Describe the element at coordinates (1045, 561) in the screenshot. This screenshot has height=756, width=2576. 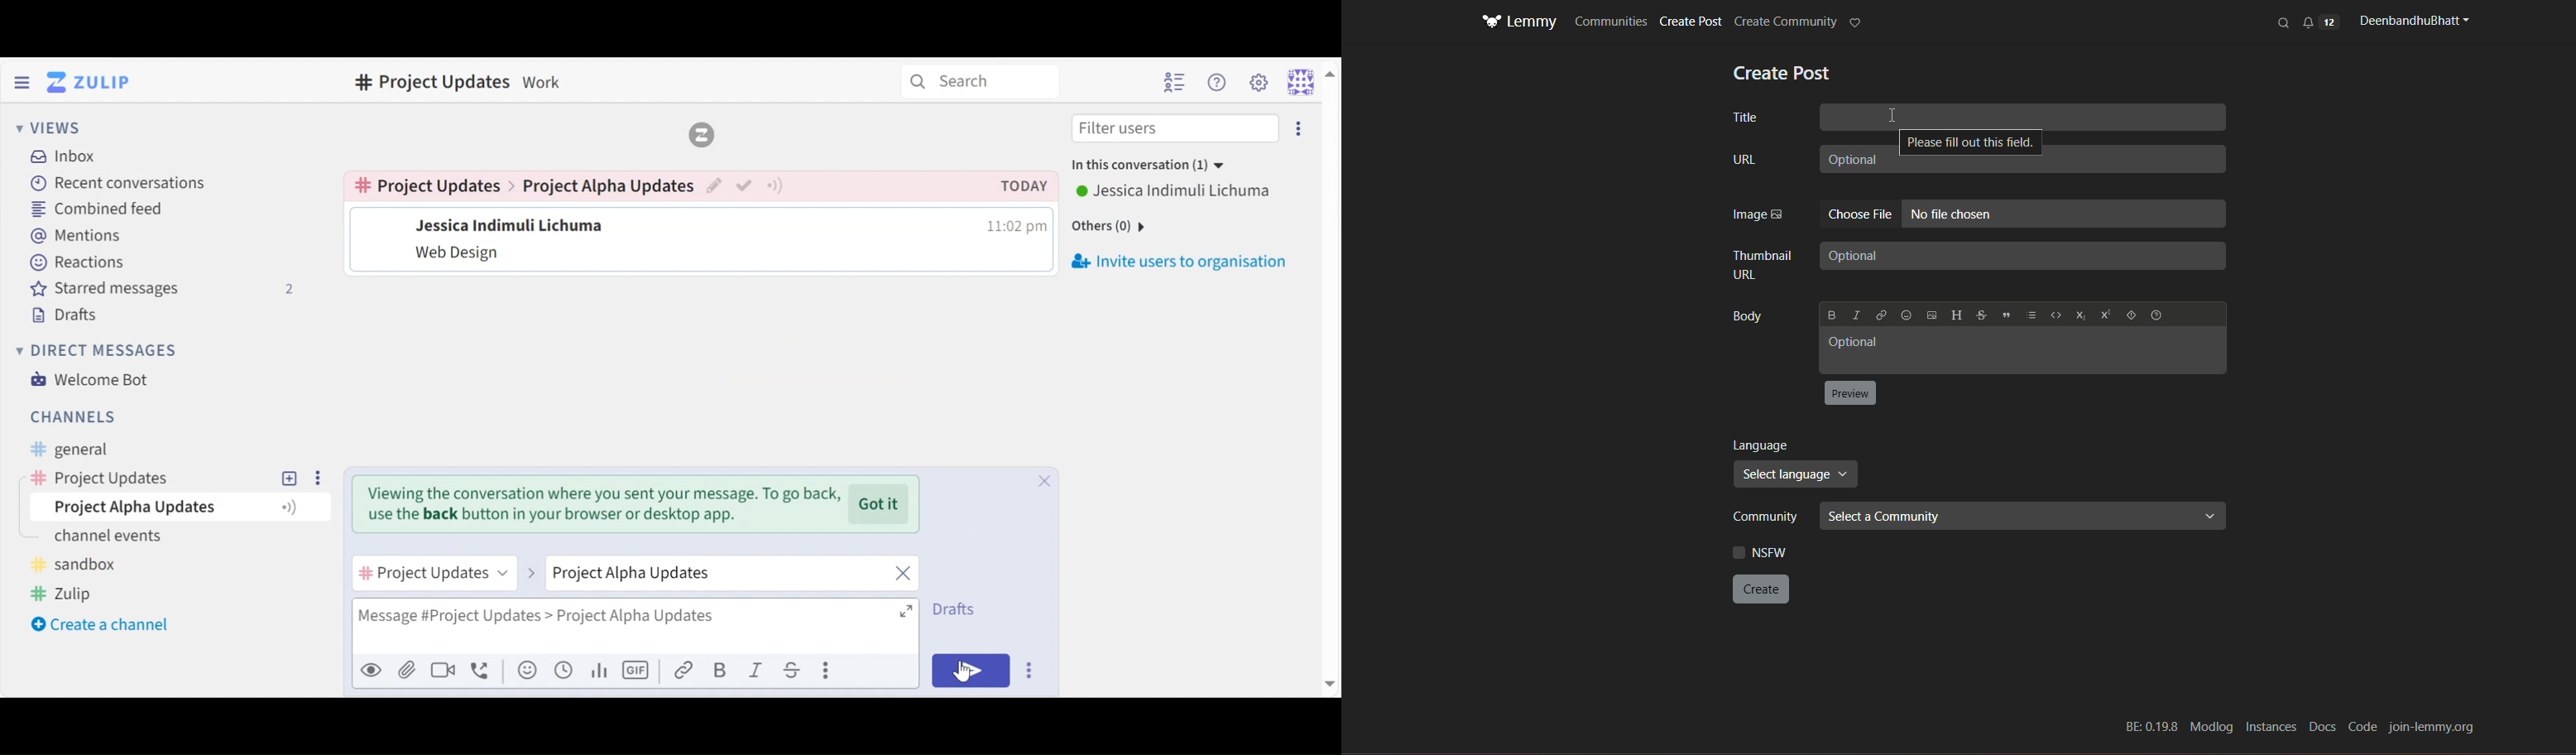
I see `Close` at that location.